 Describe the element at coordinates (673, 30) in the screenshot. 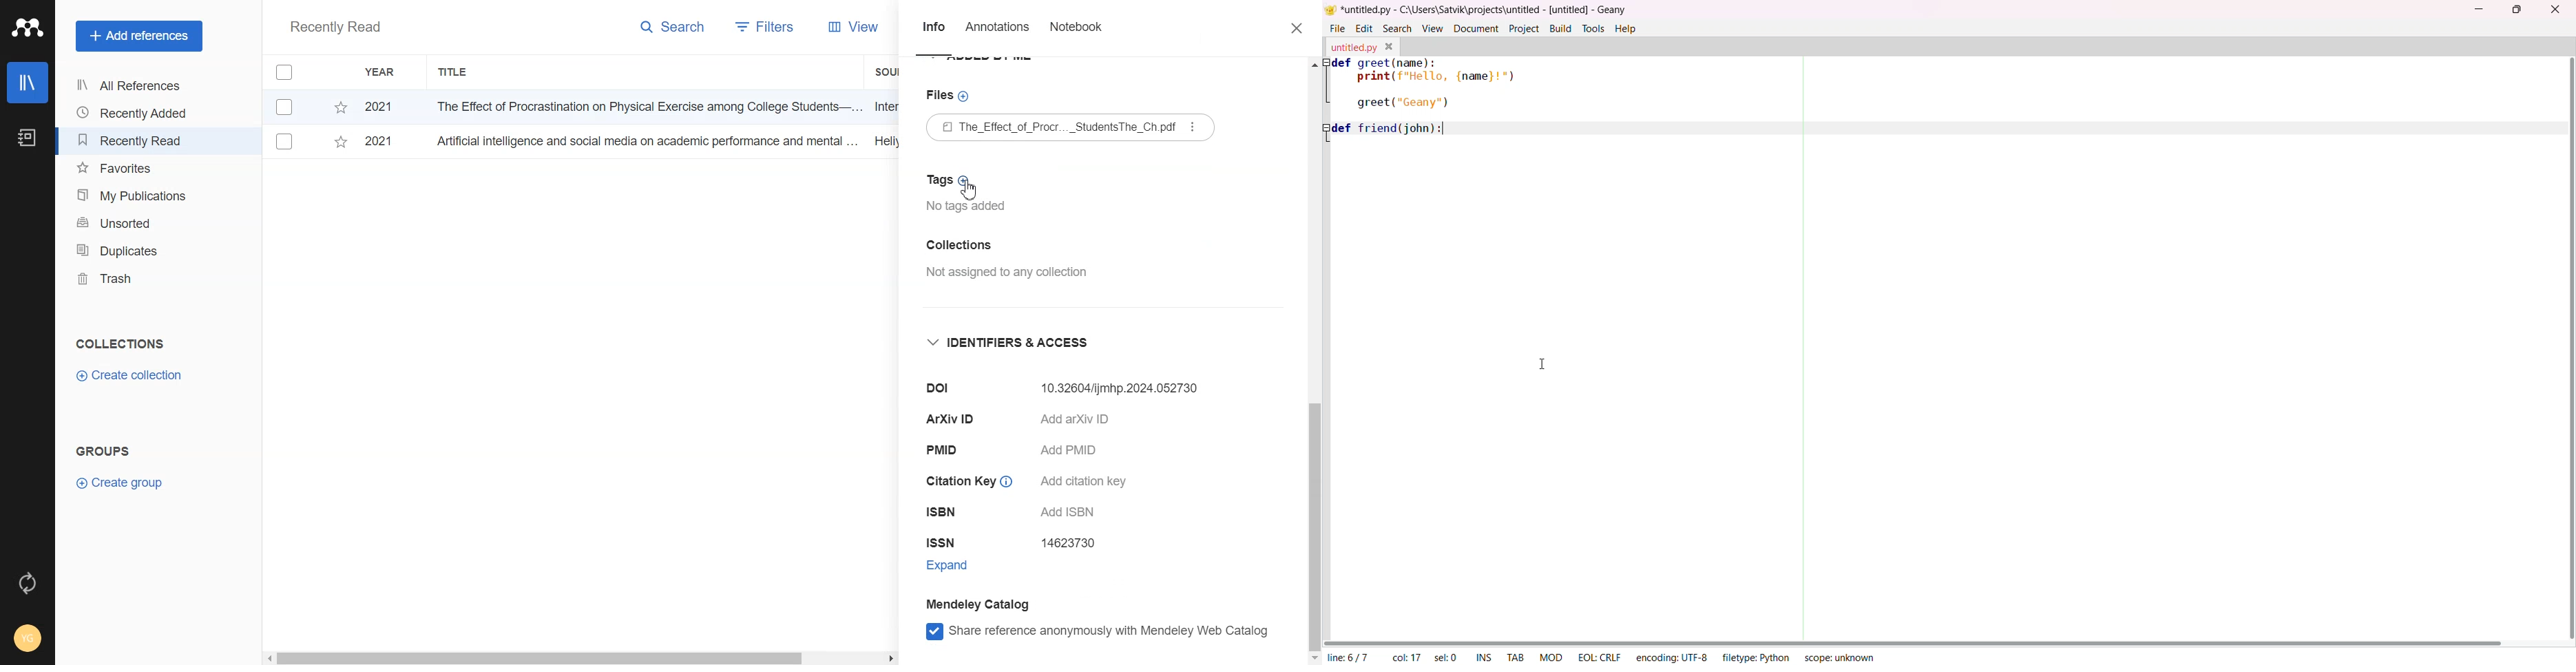

I see `Search` at that location.